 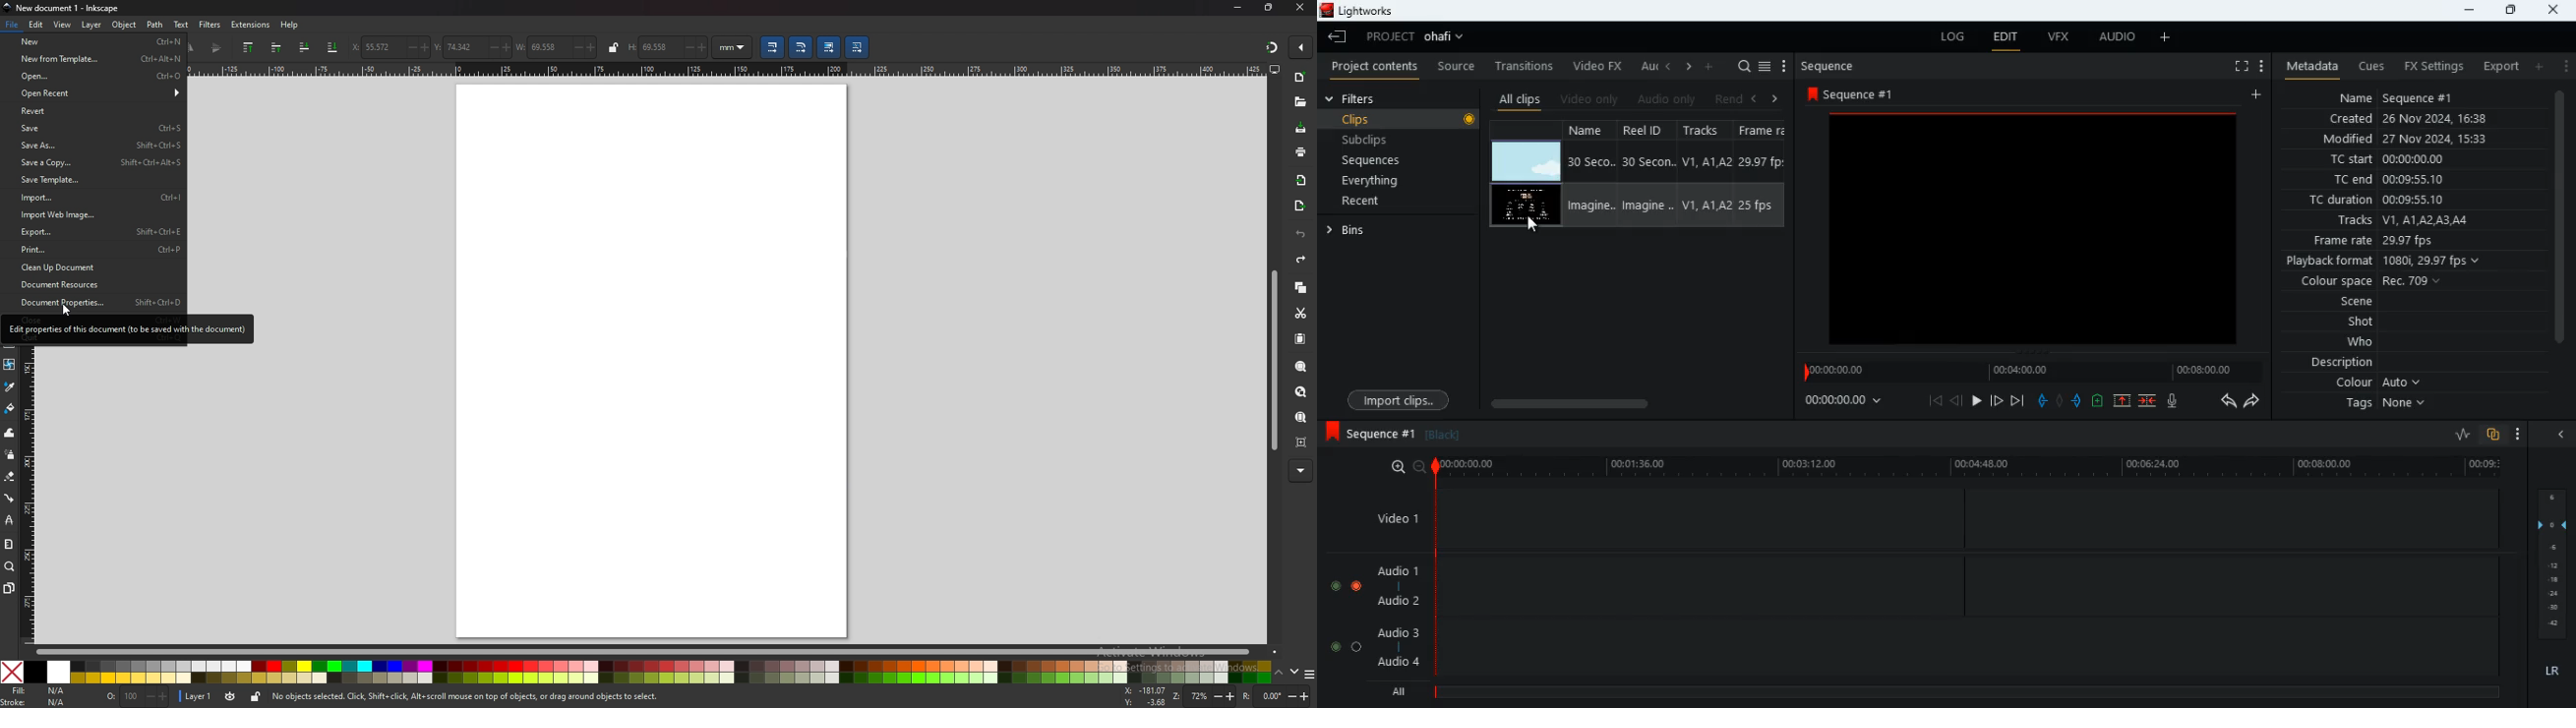 What do you see at coordinates (2546, 672) in the screenshot?
I see `lr` at bounding box center [2546, 672].